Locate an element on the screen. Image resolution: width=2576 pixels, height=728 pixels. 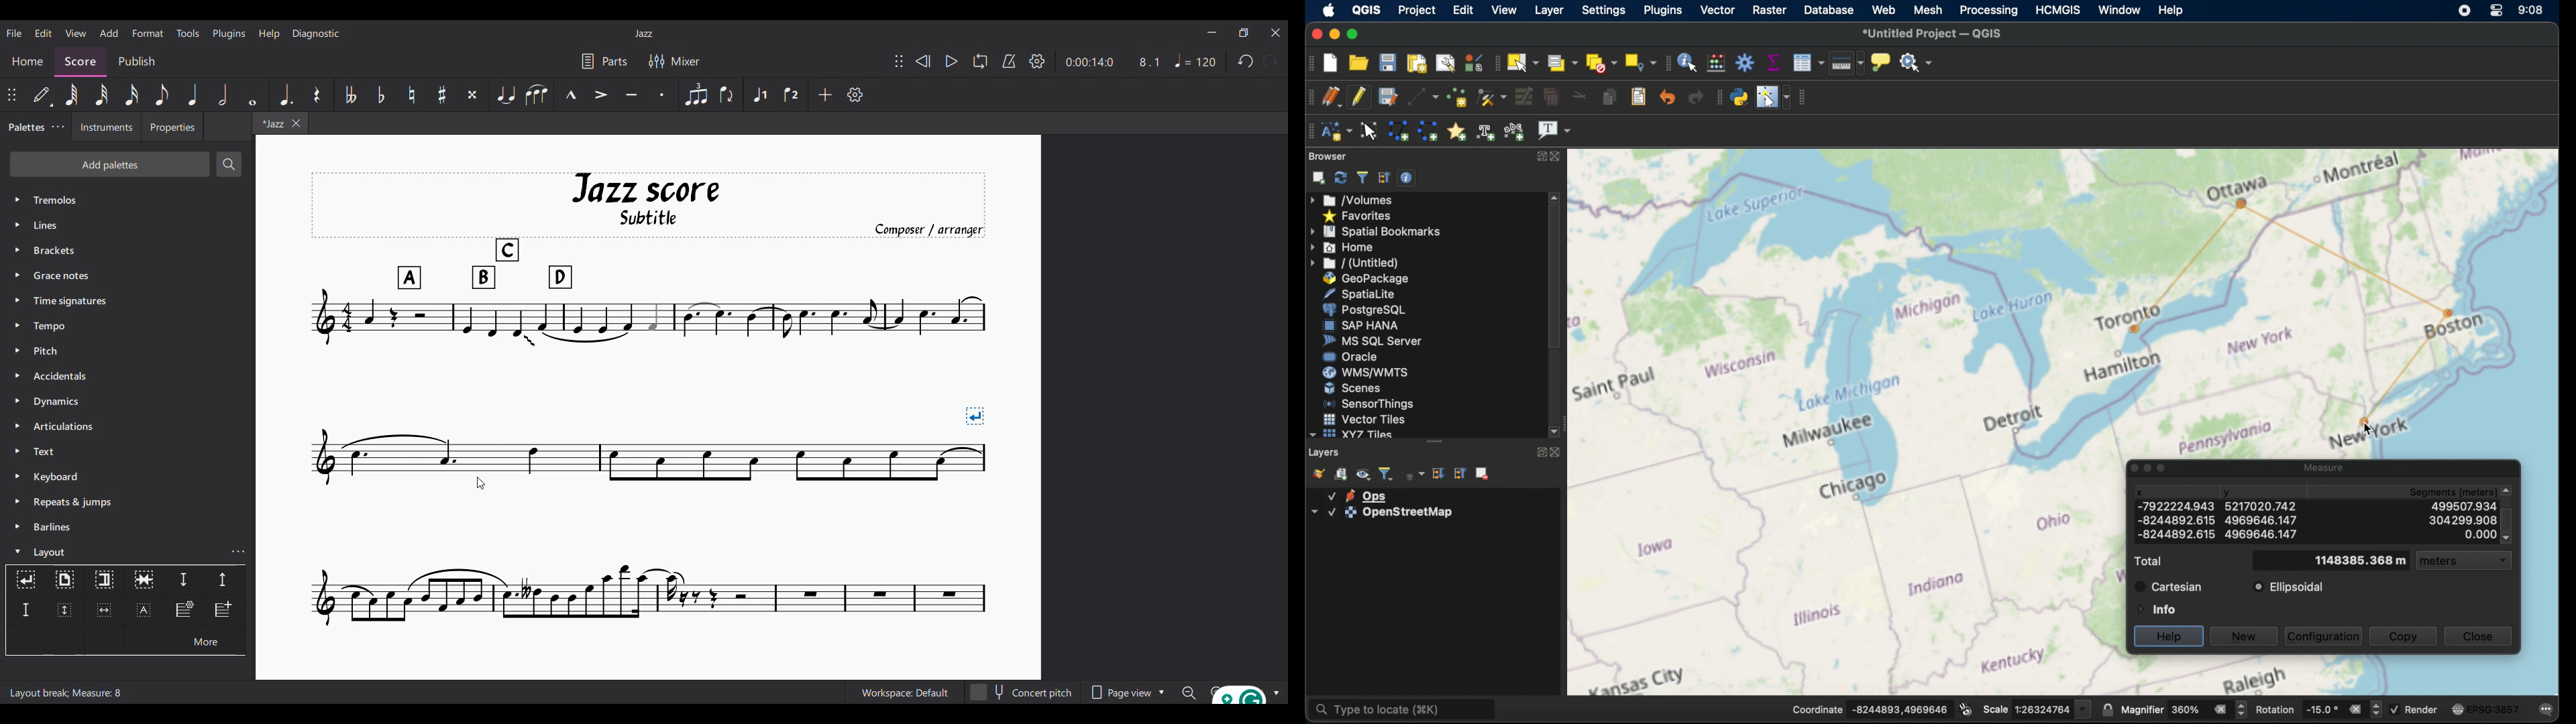
segments is located at coordinates (2463, 519).